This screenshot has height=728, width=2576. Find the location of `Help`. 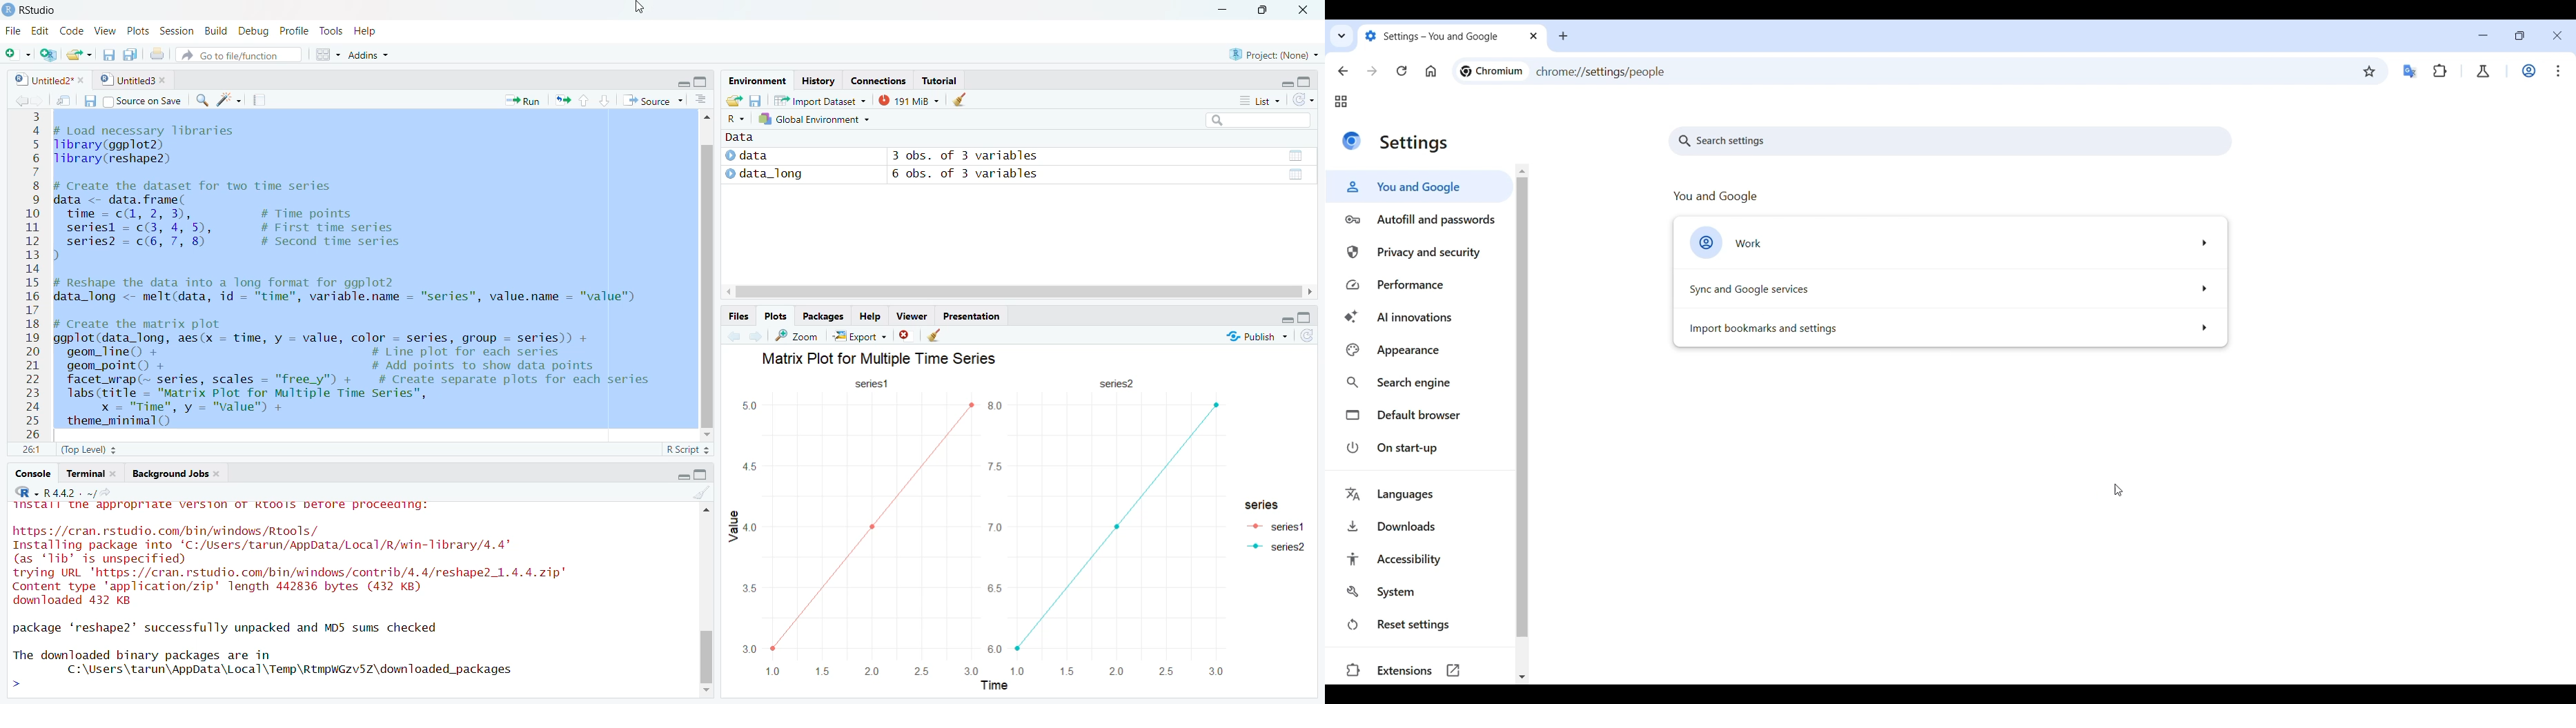

Help is located at coordinates (364, 30).